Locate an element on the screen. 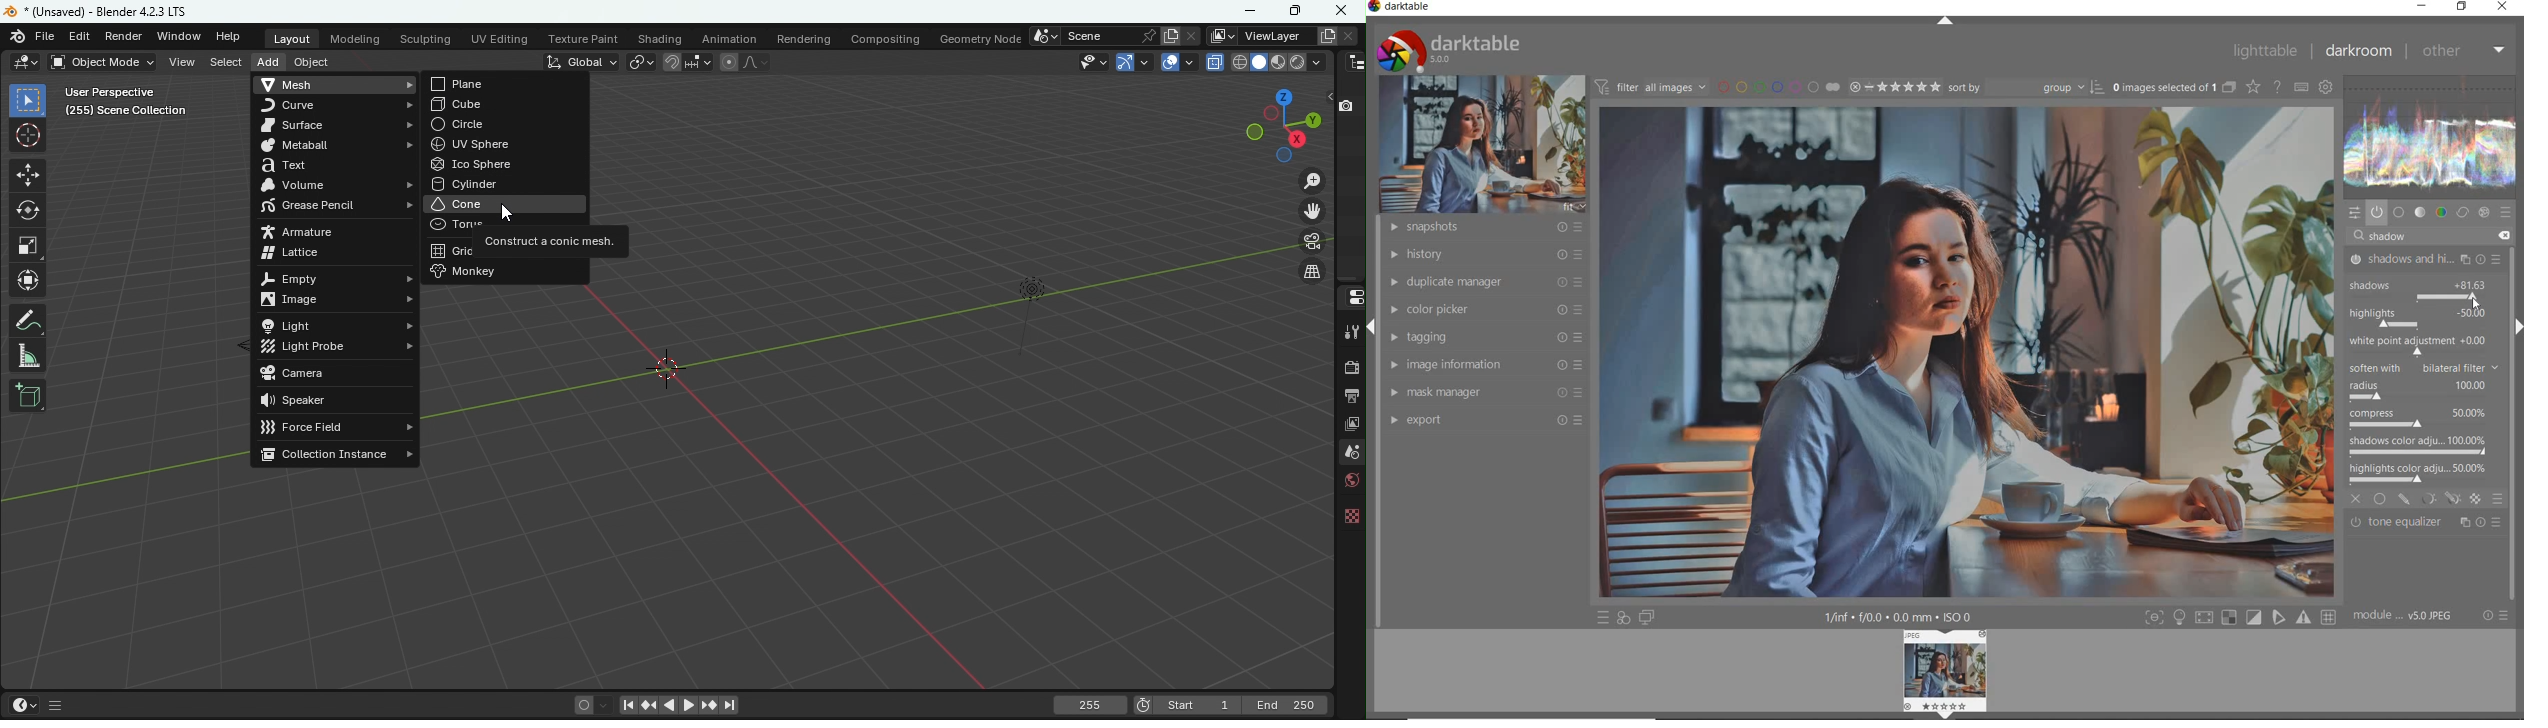 This screenshot has height=728, width=2548. filter by image color label is located at coordinates (1778, 86).